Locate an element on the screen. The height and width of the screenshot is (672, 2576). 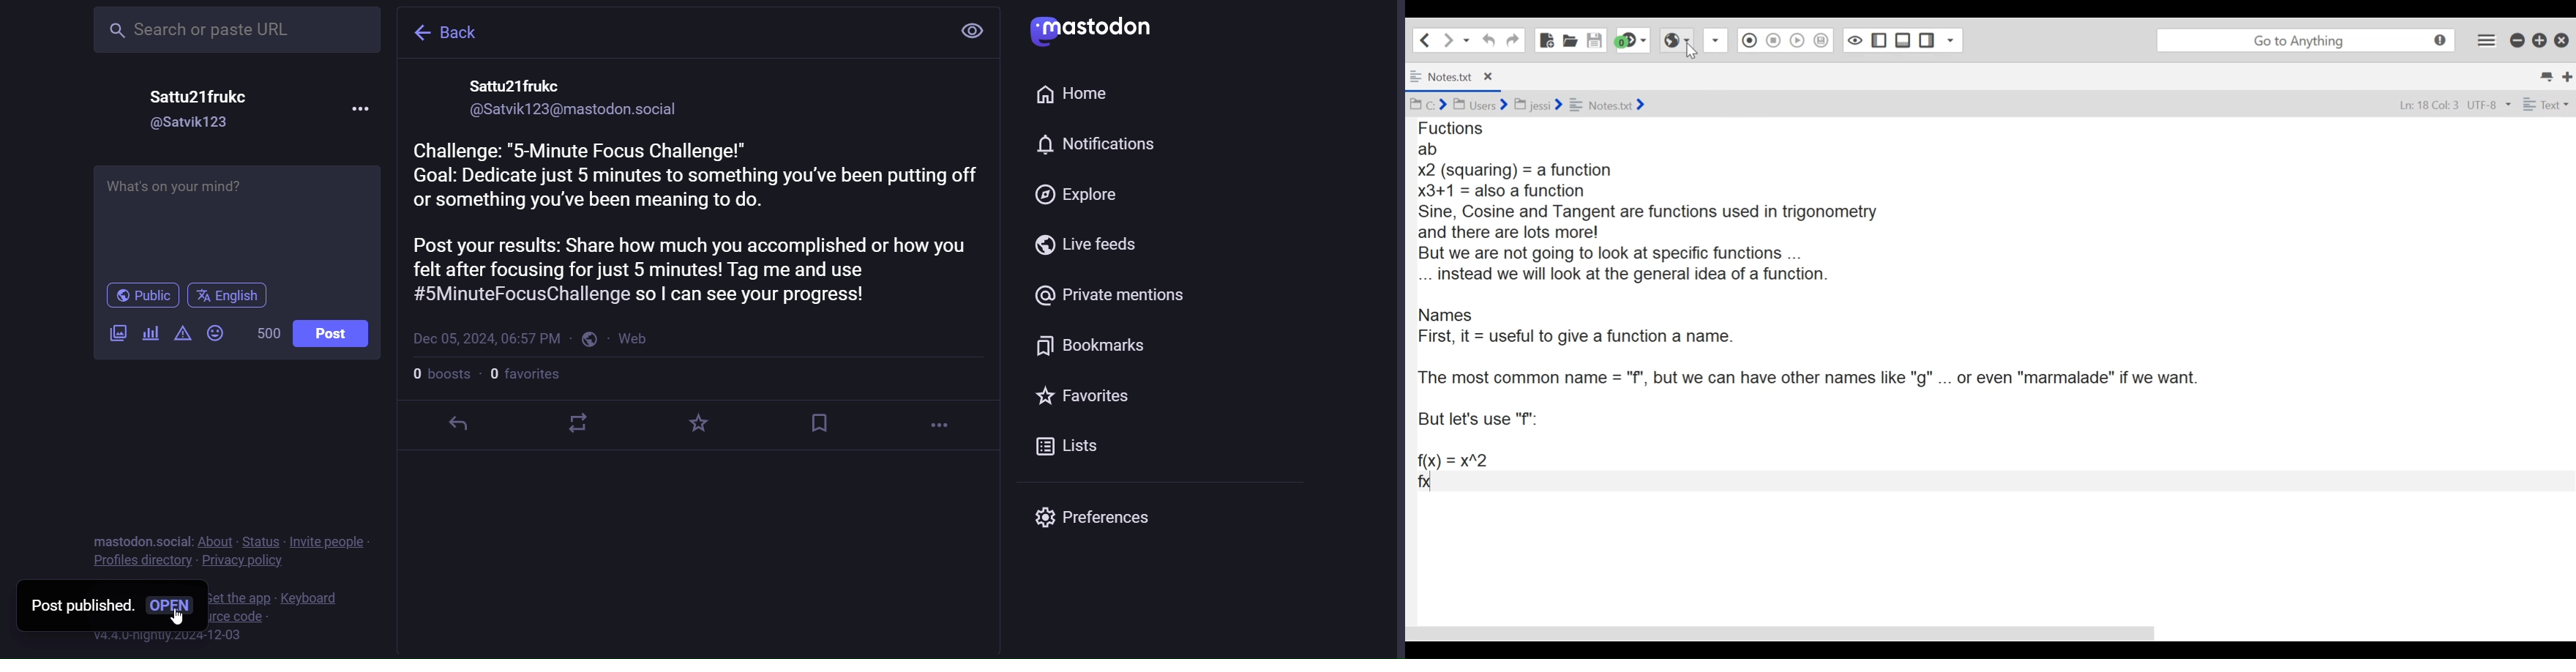
mastodon social is located at coordinates (142, 540).